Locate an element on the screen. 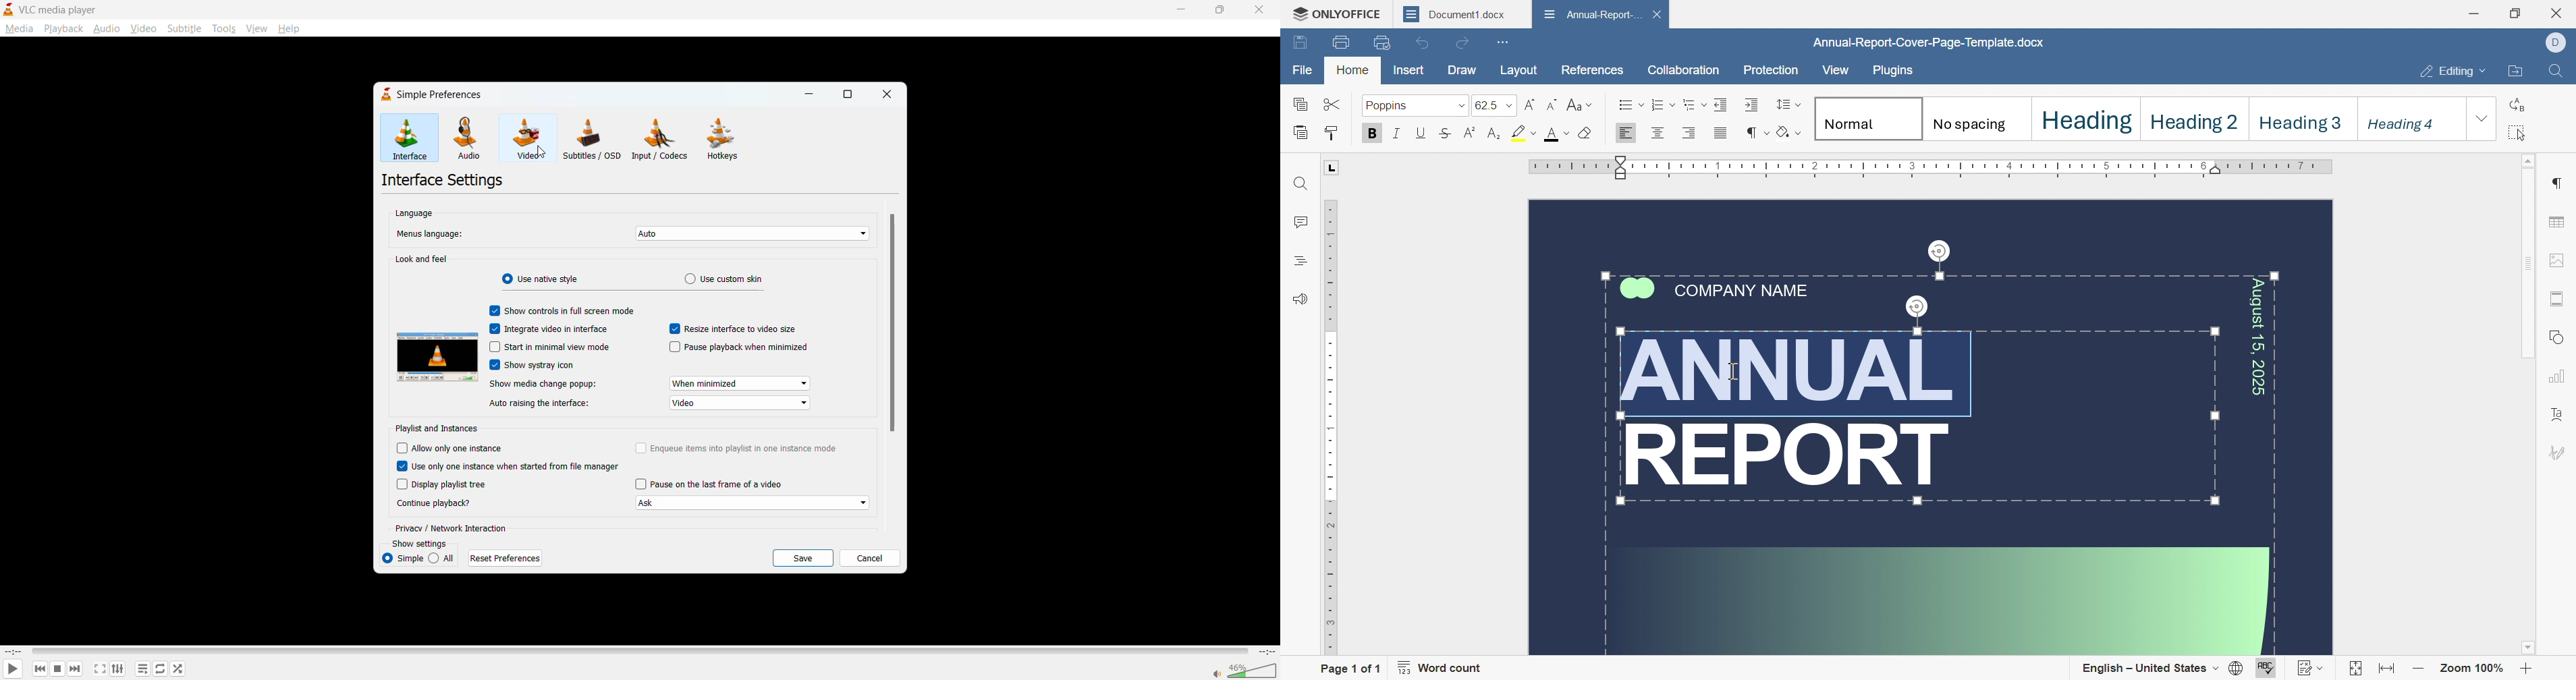  types of heading is located at coordinates (2139, 116).